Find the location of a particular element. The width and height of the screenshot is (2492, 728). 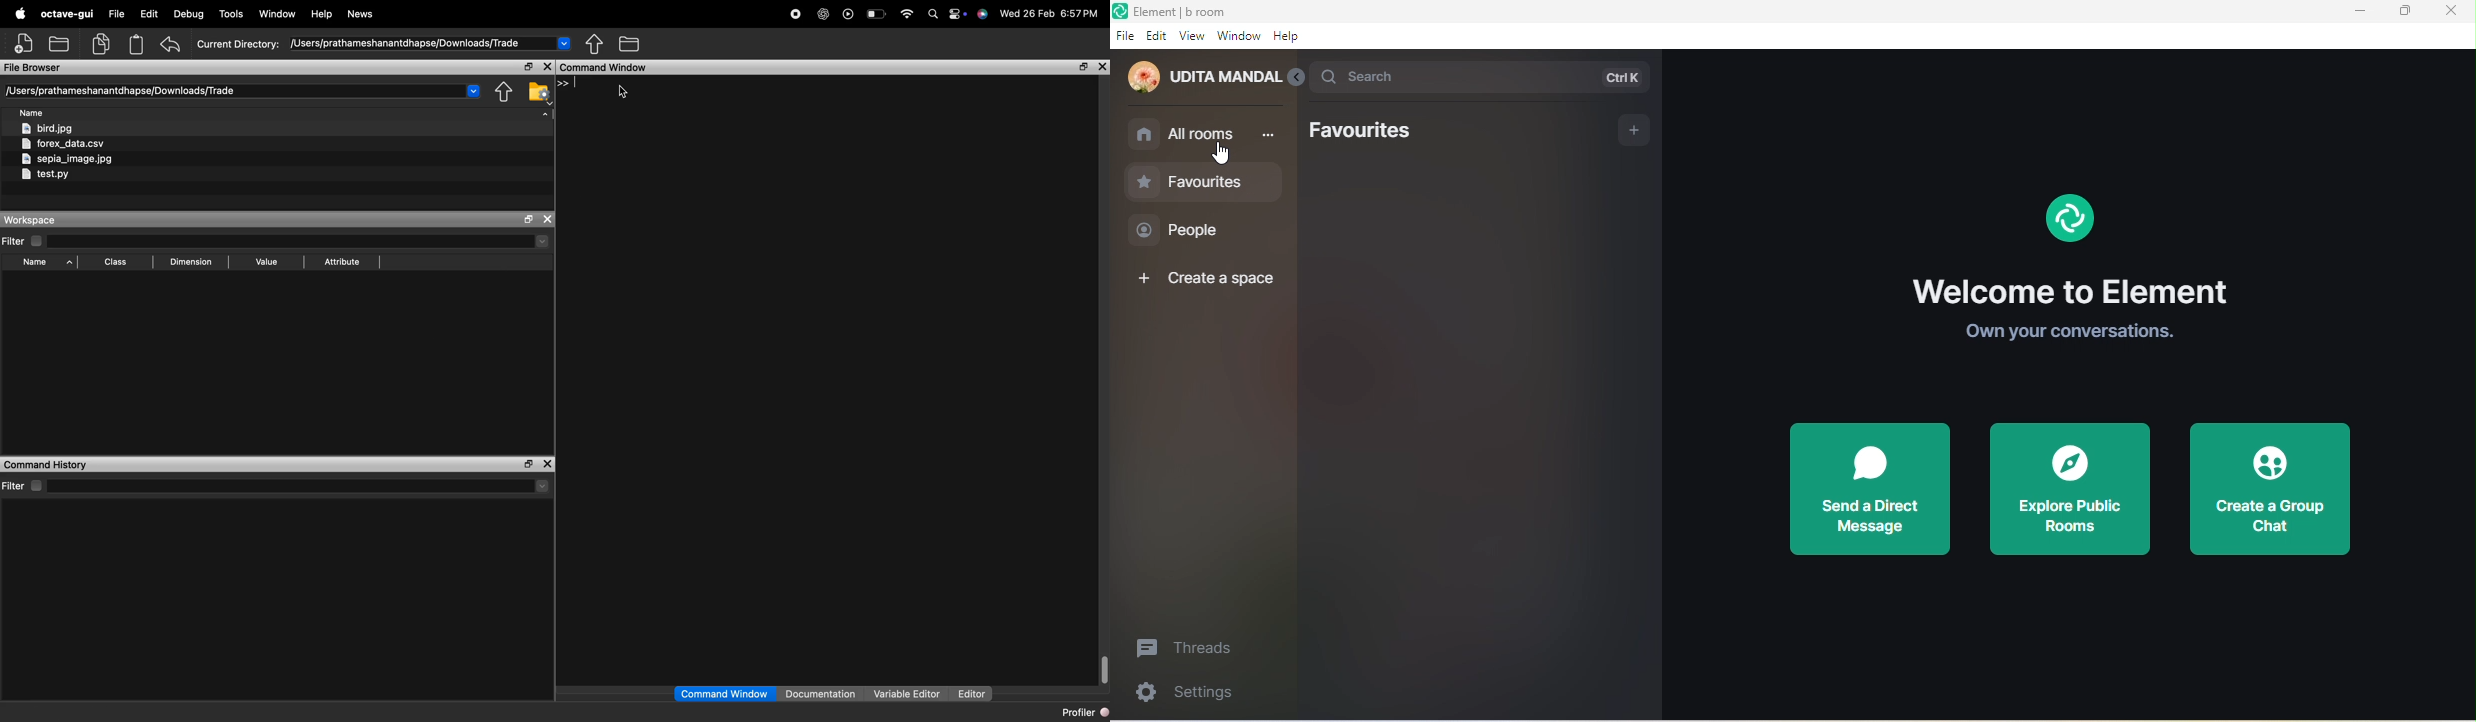

all rooms is located at coordinates (1204, 134).